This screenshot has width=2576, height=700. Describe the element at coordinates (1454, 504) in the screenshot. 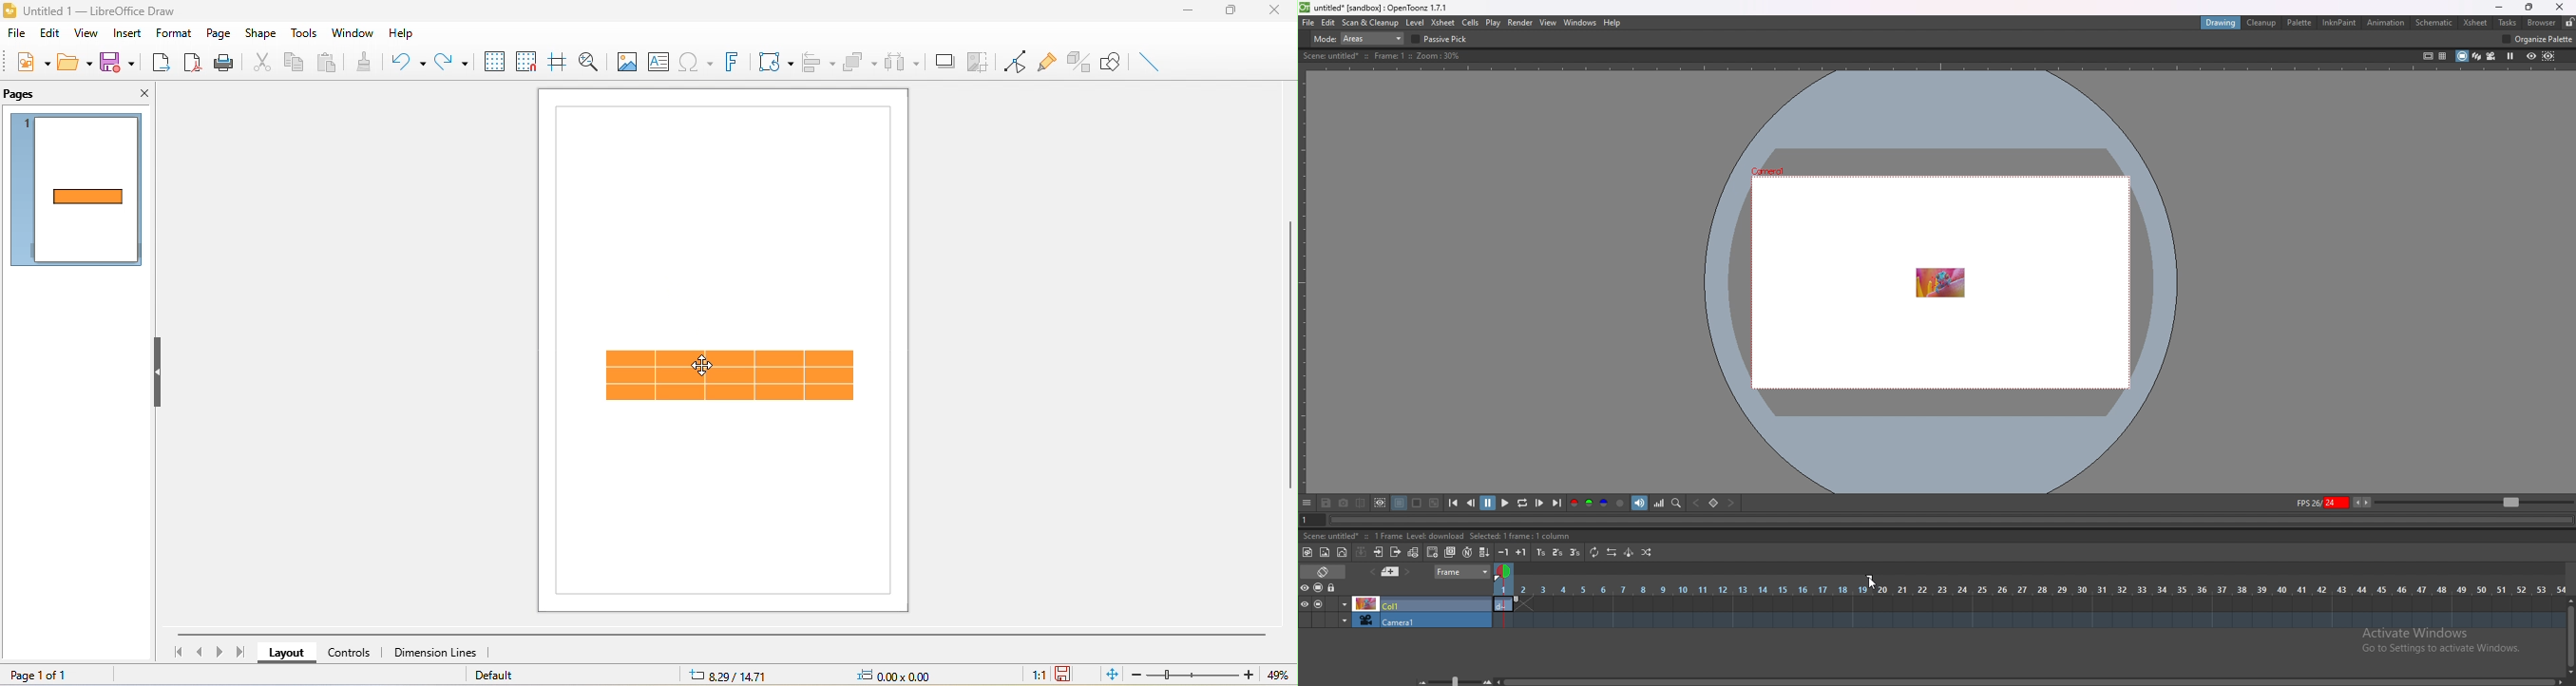

I see `first frame` at that location.